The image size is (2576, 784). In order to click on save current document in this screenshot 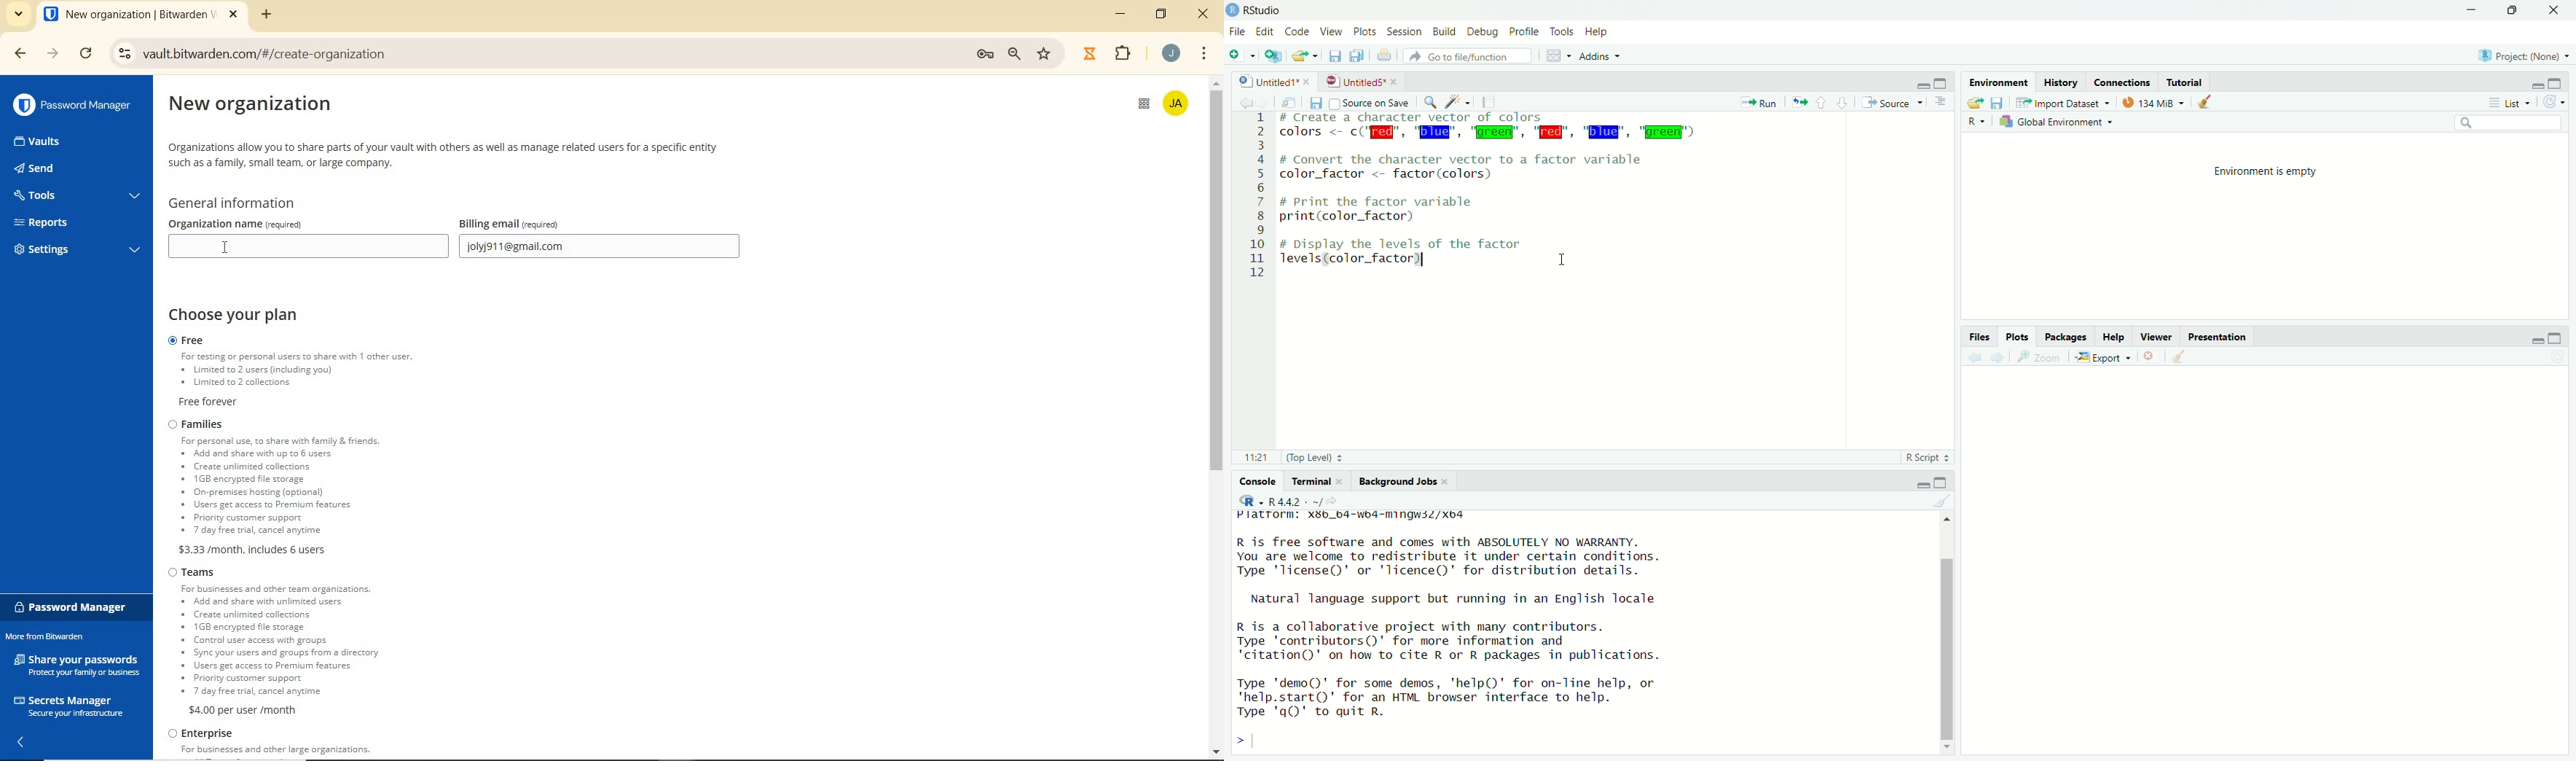, I will do `click(1315, 103)`.